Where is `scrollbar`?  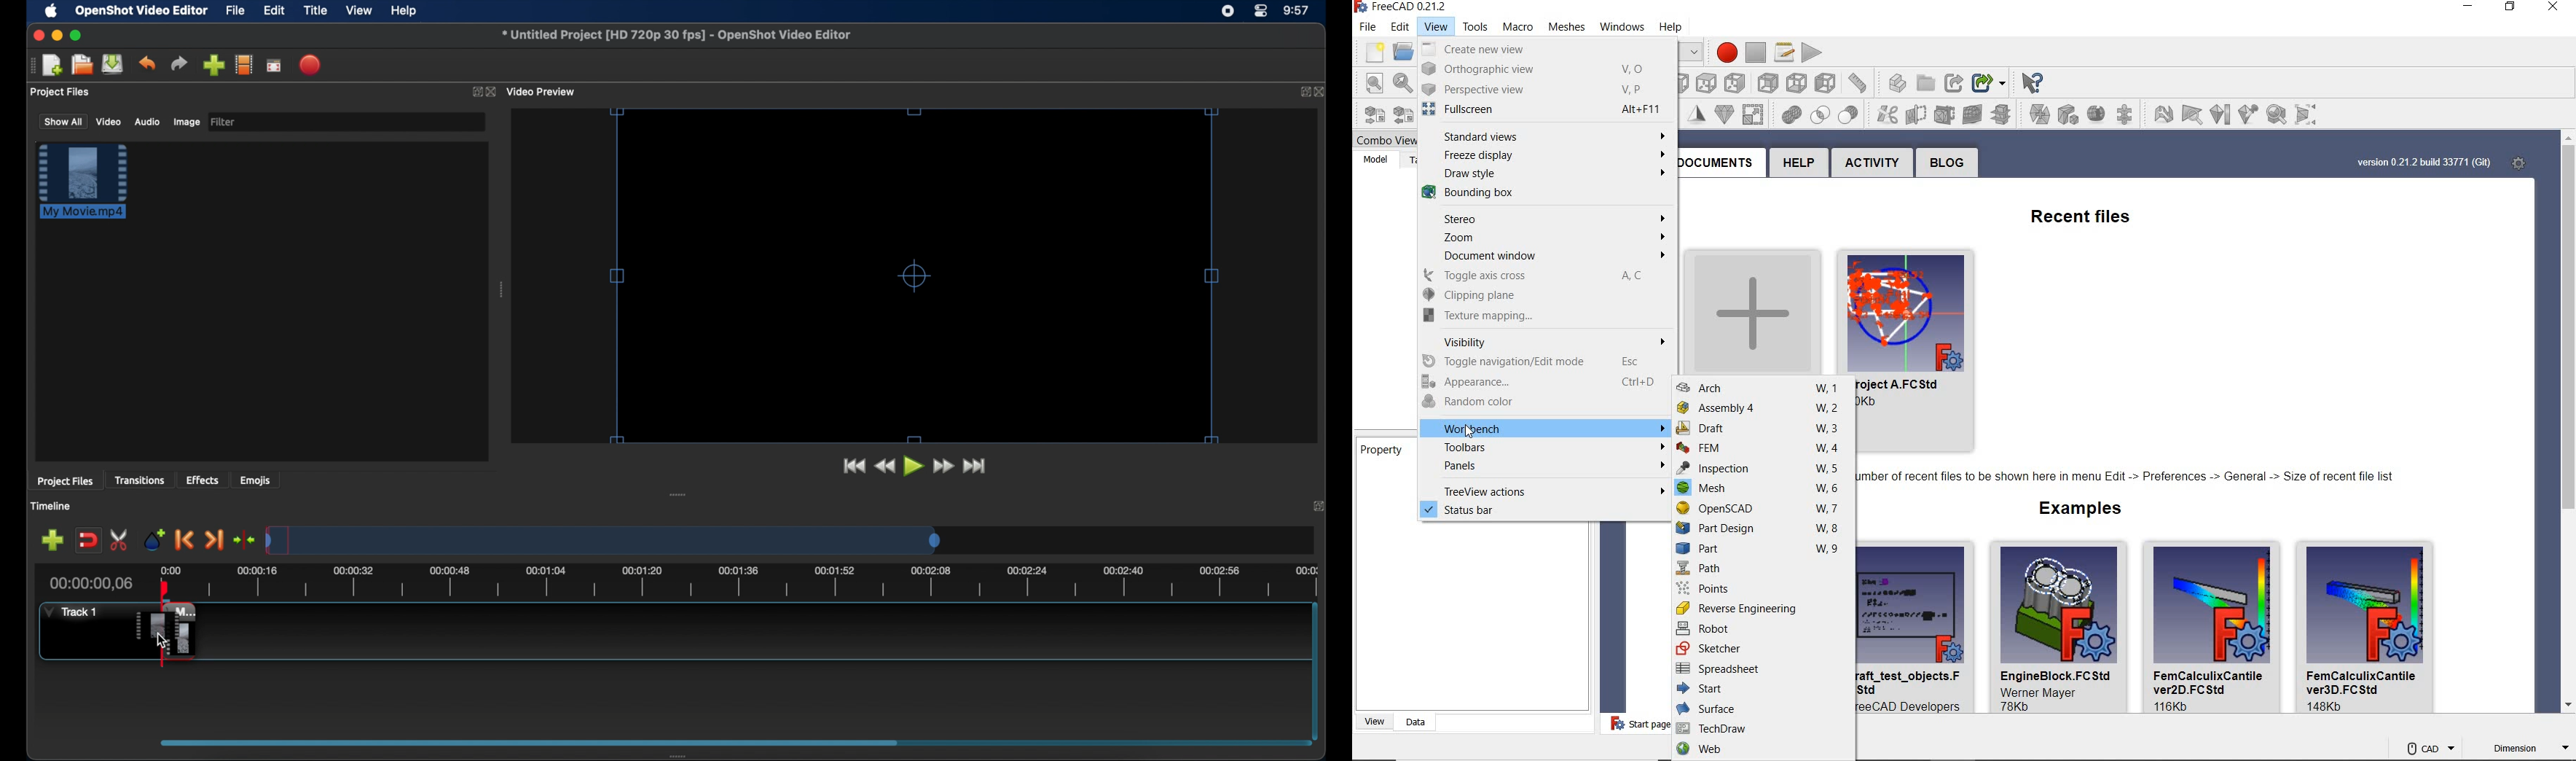
scrollbar is located at coordinates (2567, 424).